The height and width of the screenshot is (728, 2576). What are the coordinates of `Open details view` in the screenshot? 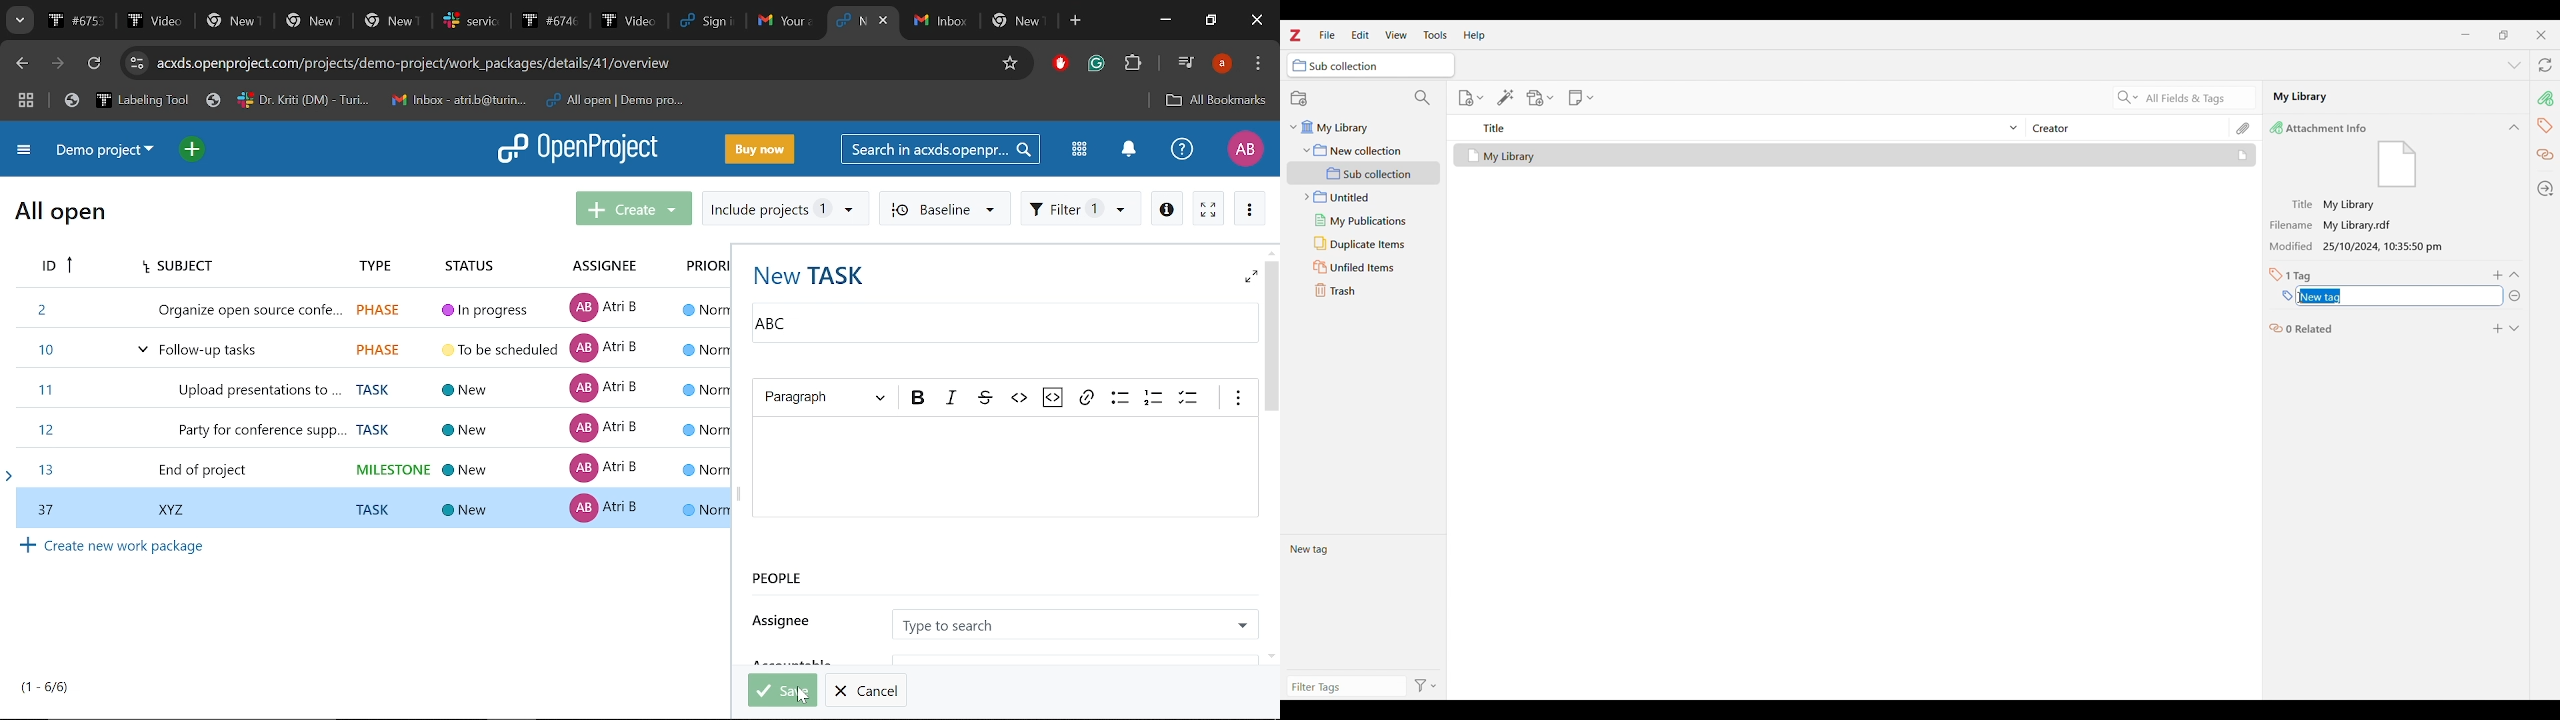 It's located at (1166, 207).